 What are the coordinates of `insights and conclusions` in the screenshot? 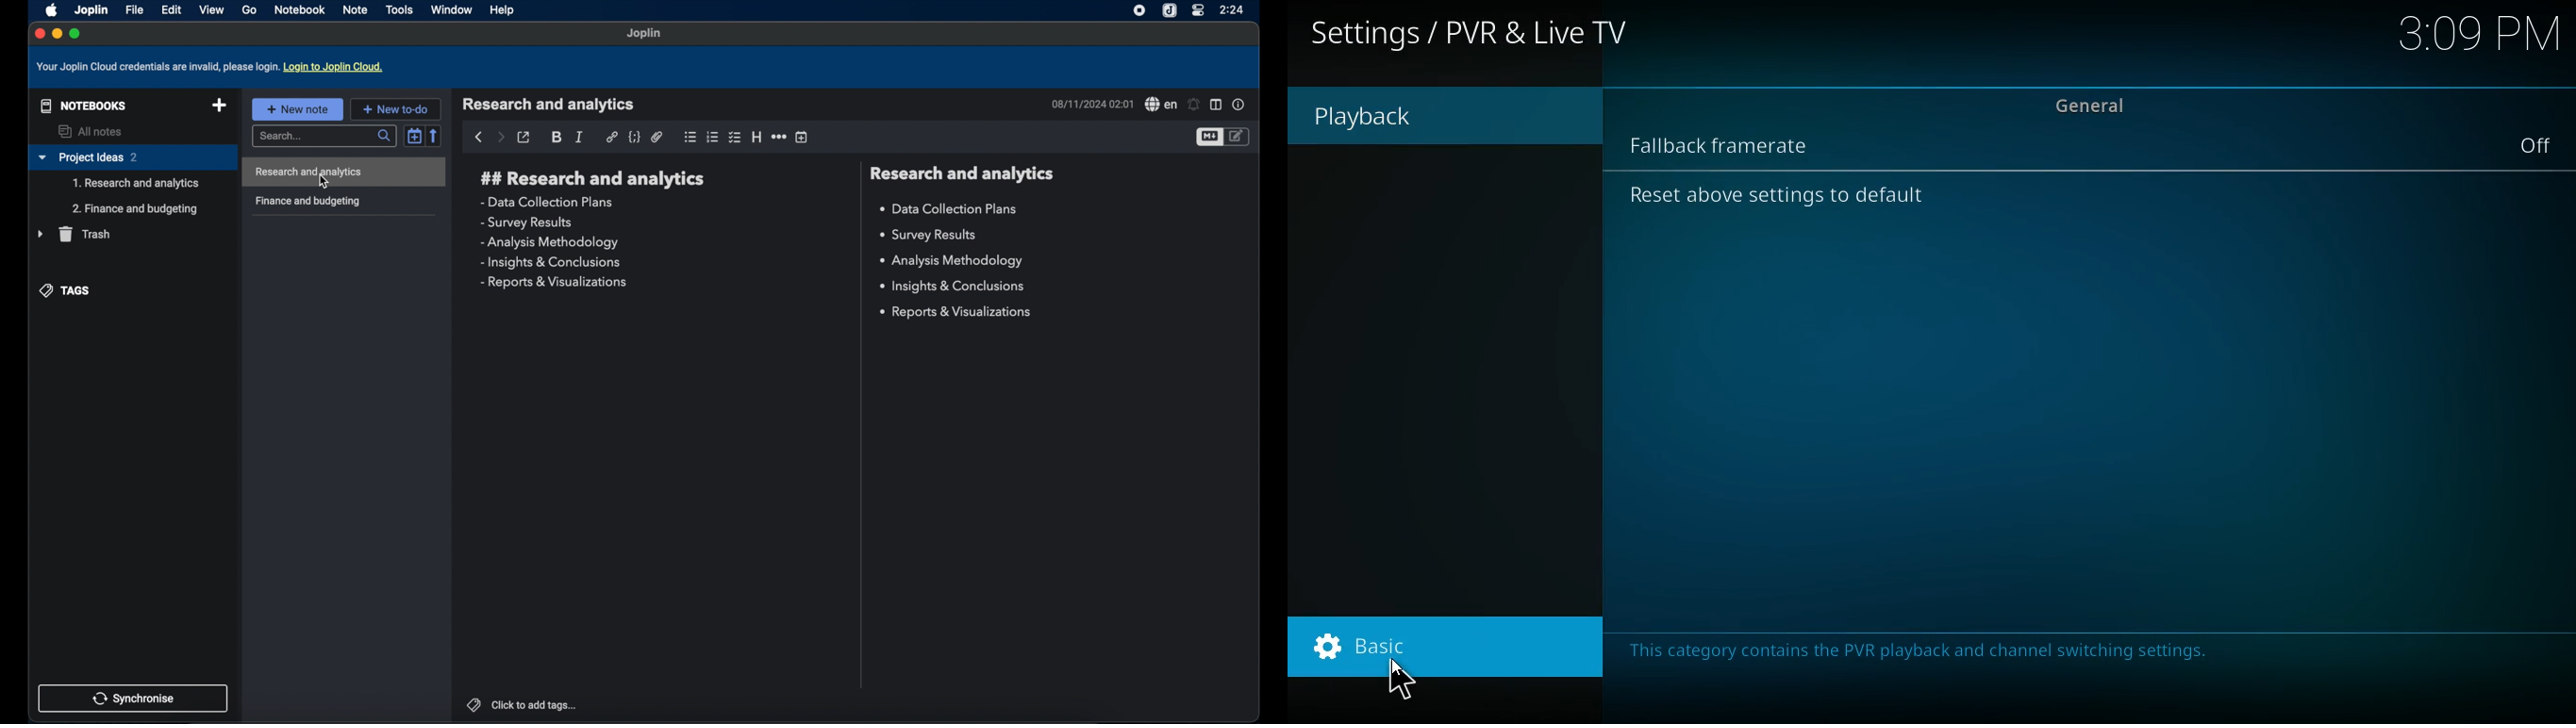 It's located at (552, 263).